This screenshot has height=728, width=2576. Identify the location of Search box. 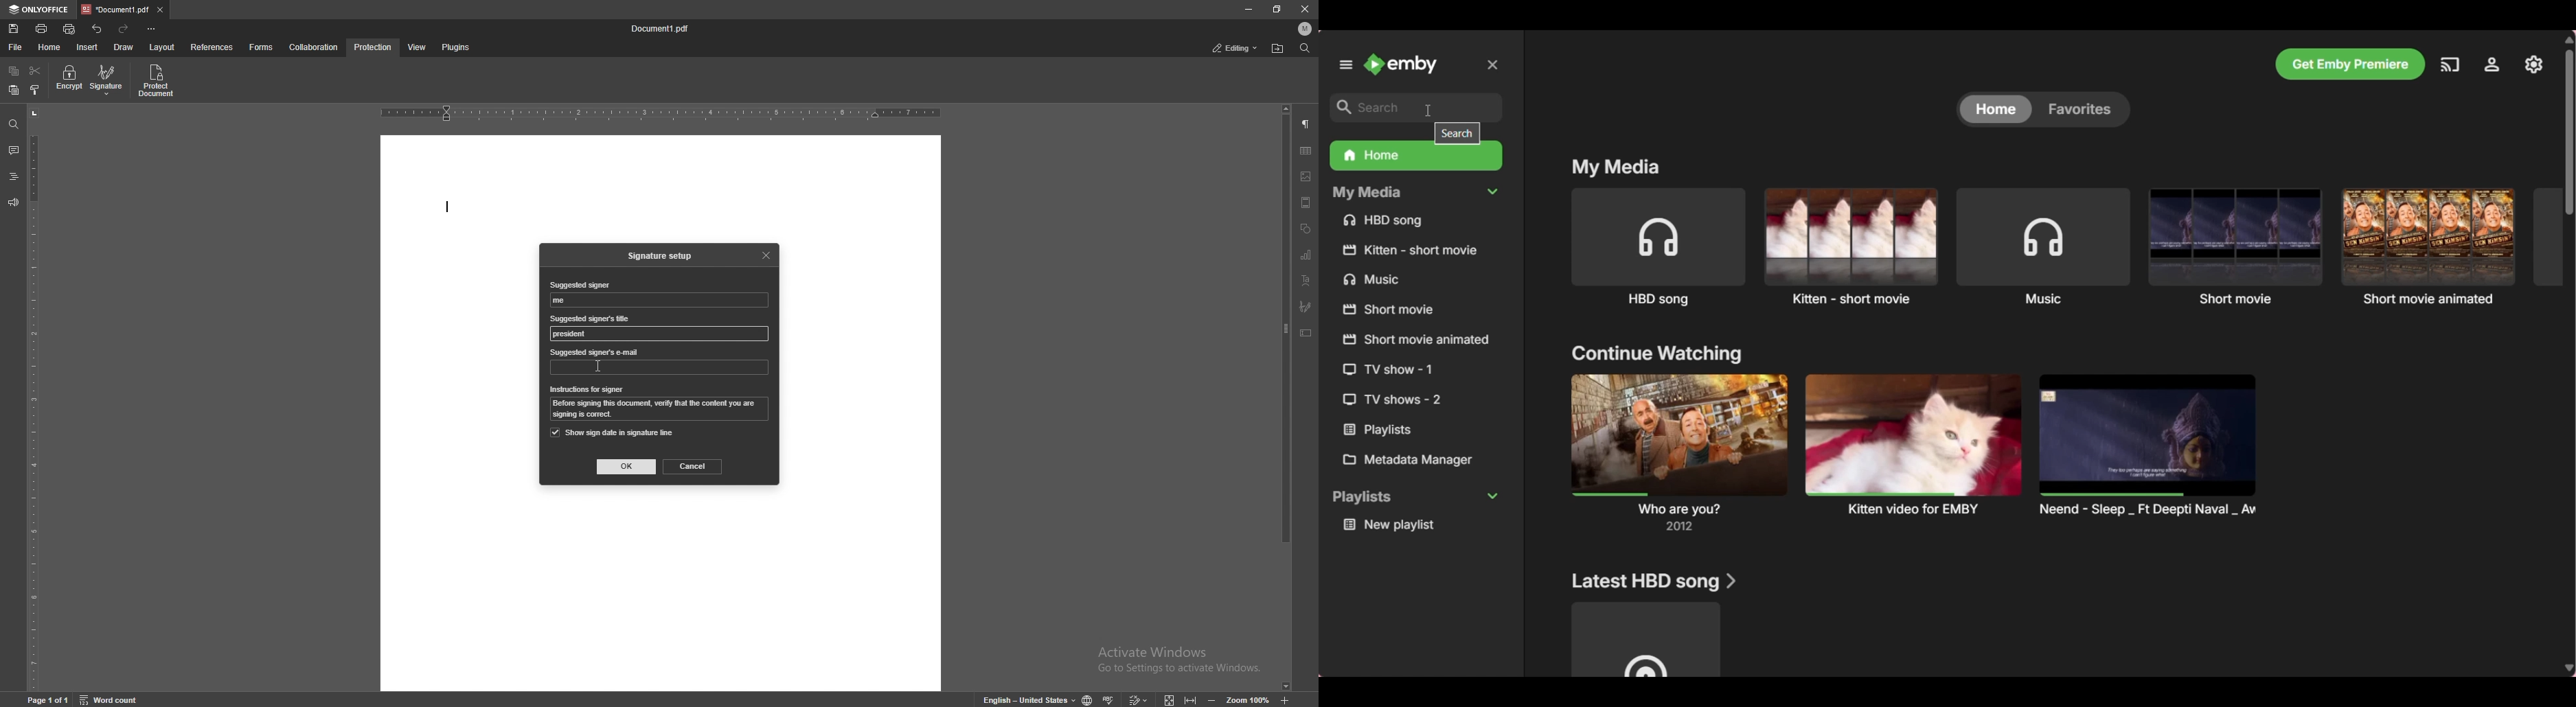
(1416, 107).